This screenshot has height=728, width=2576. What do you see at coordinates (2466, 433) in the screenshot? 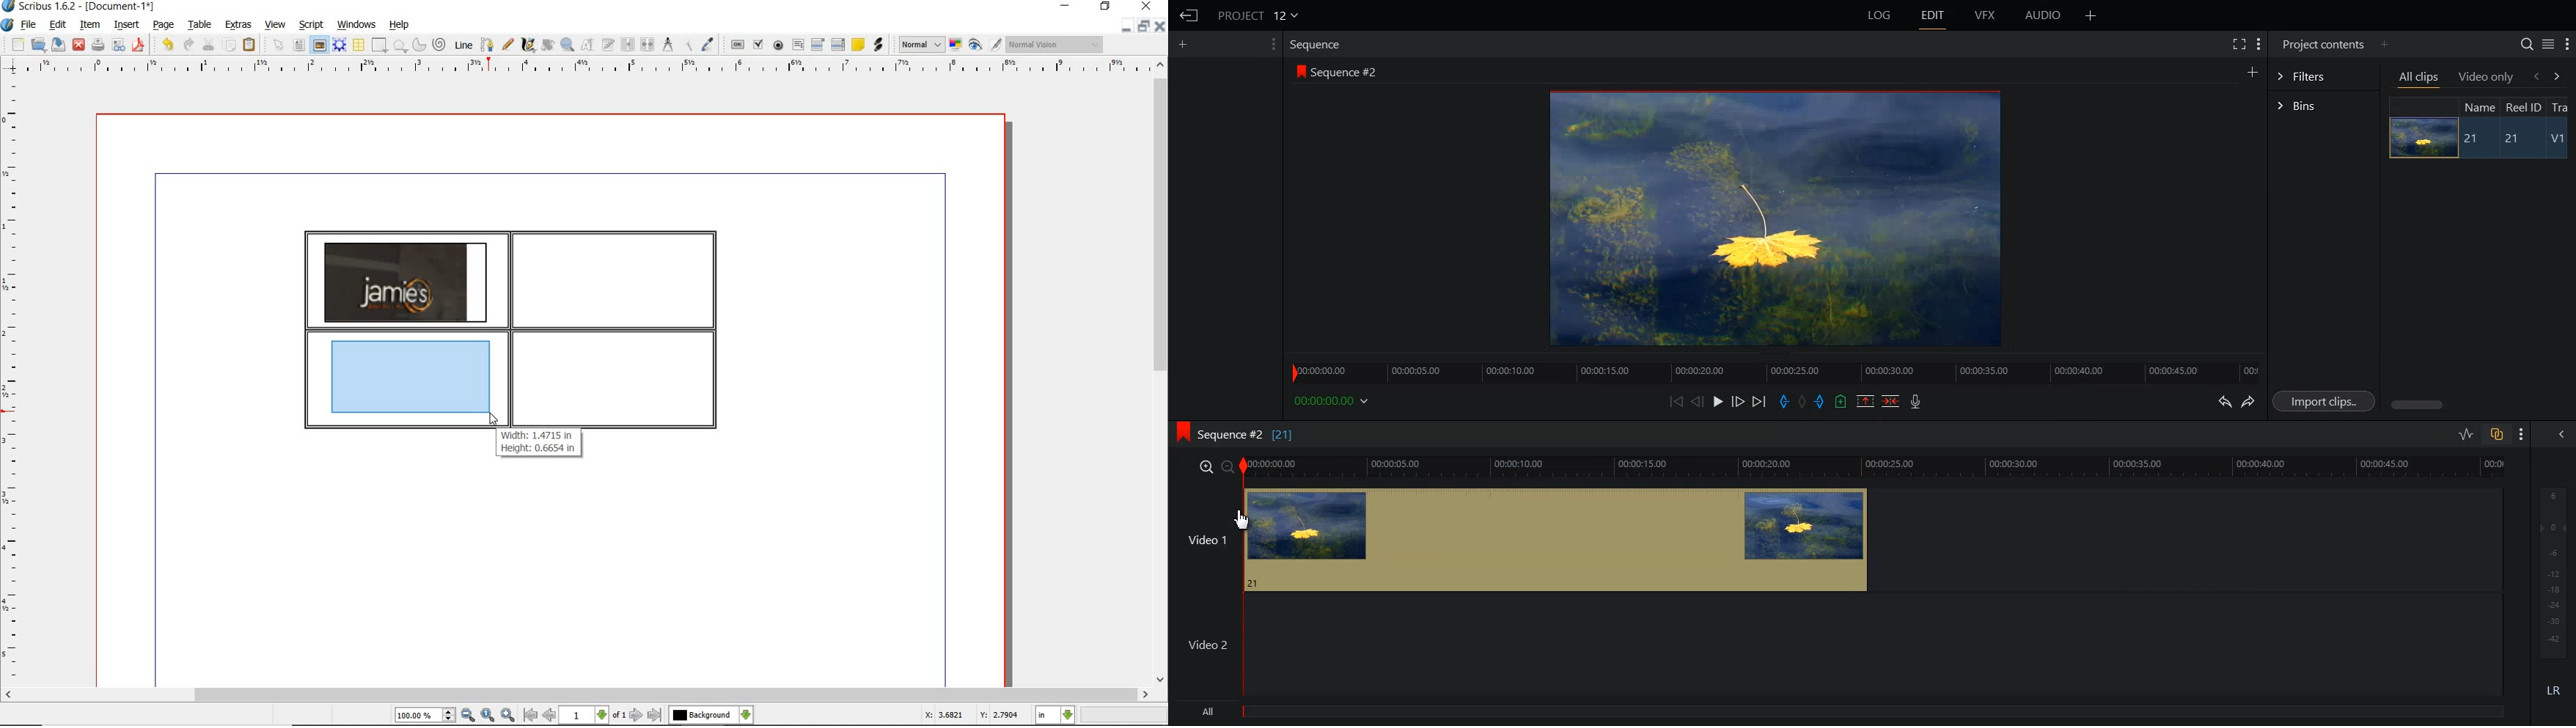
I see `Toggle audio level editing` at bounding box center [2466, 433].